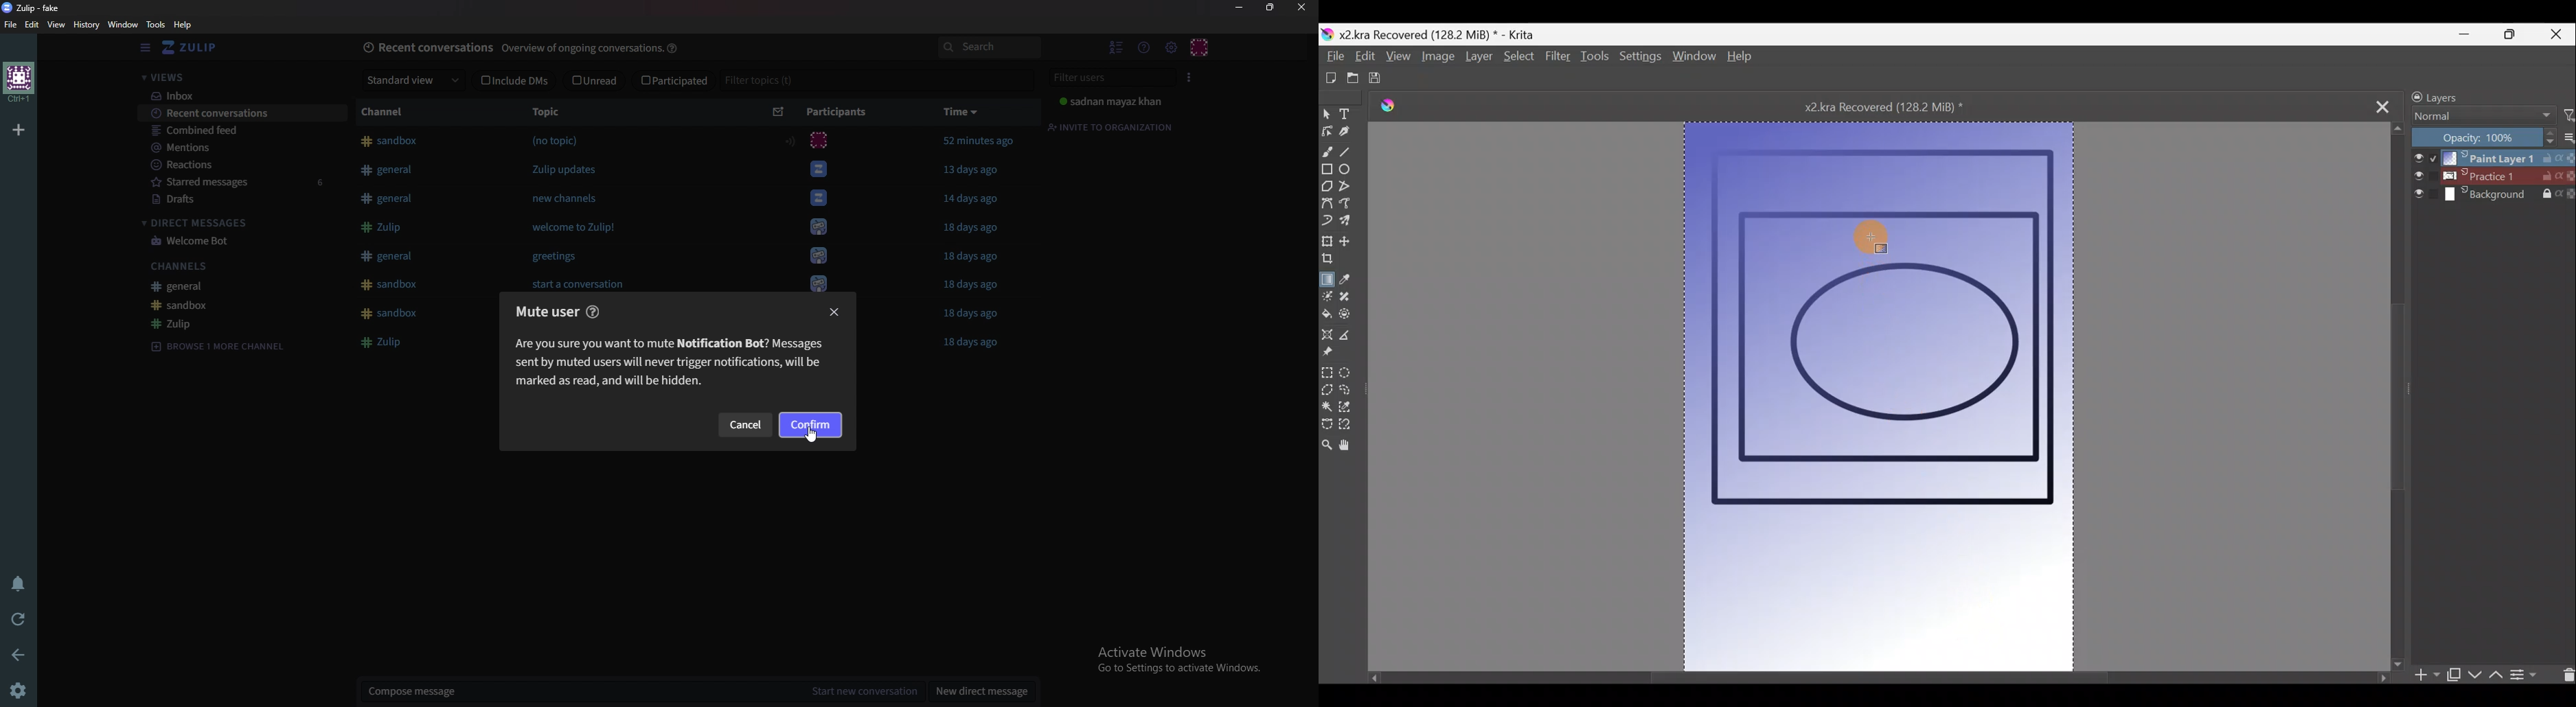 This screenshot has height=728, width=2576. I want to click on Enable do not disturb, so click(19, 584).